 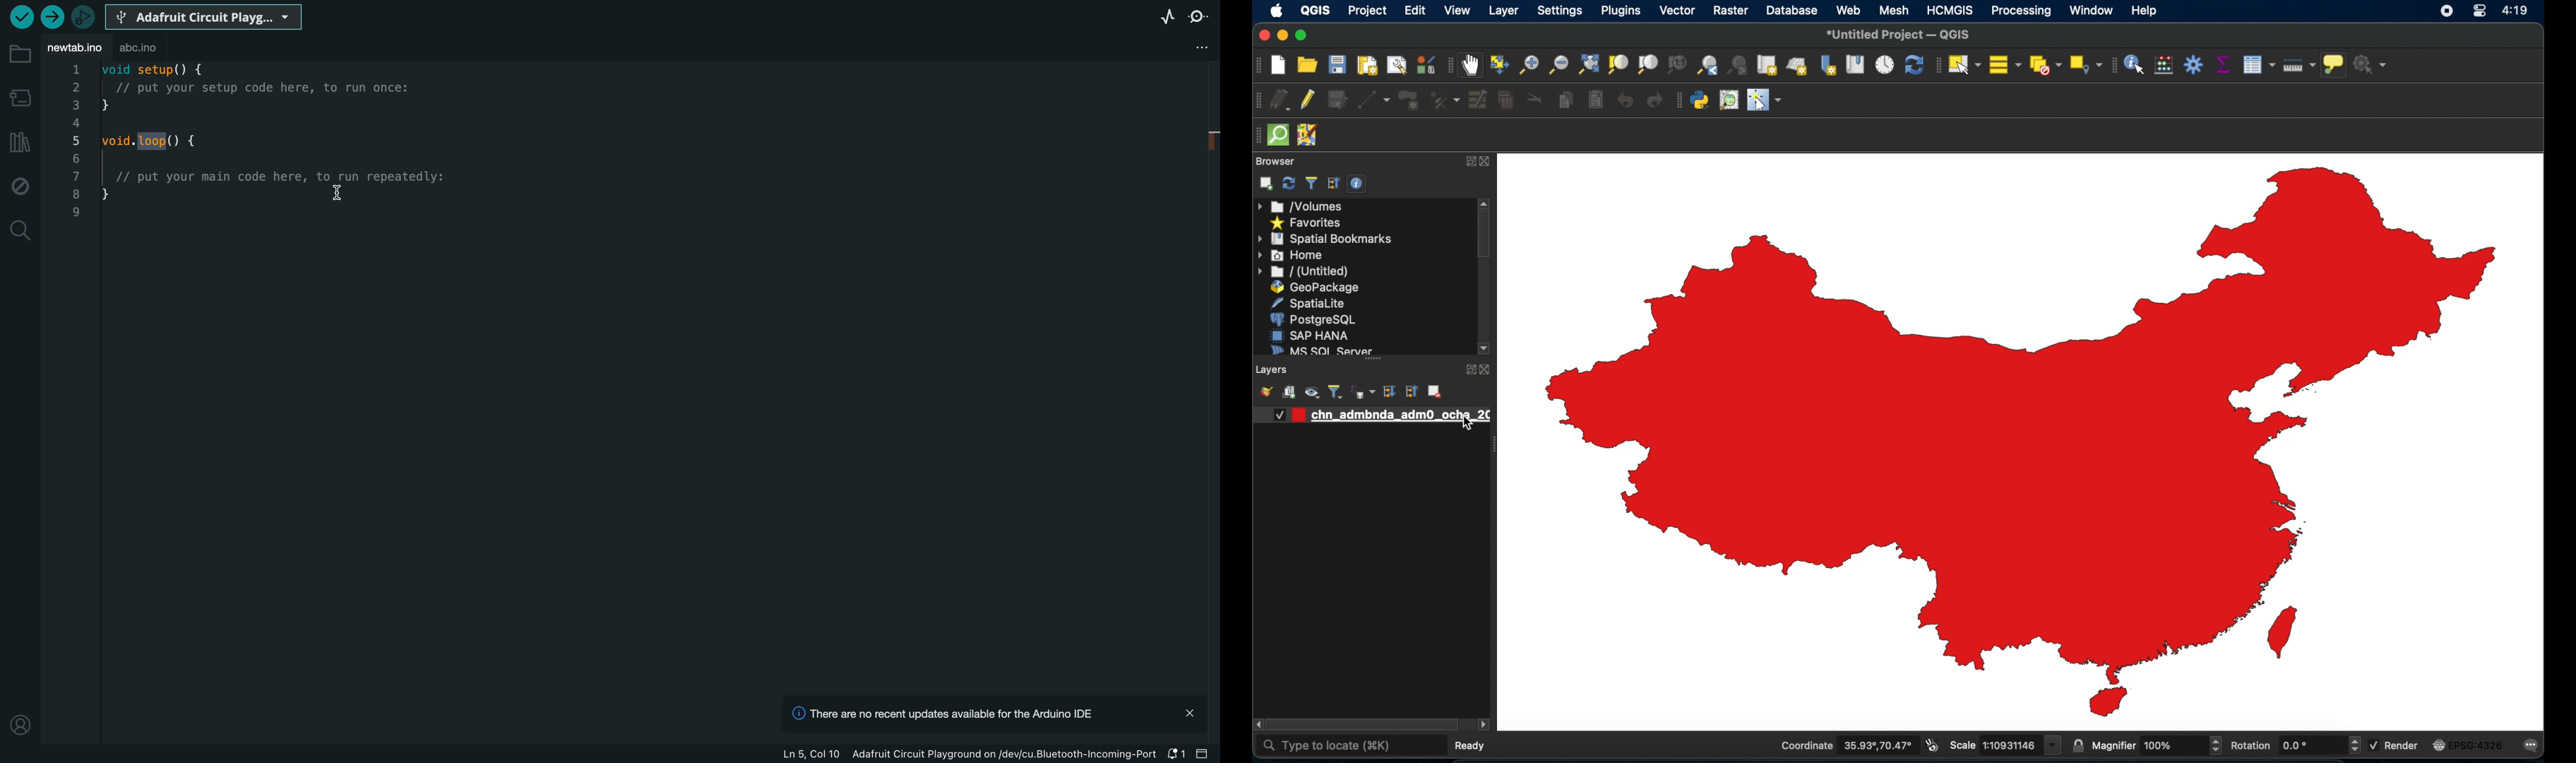 What do you see at coordinates (1883, 66) in the screenshot?
I see `temporal controller panel` at bounding box center [1883, 66].